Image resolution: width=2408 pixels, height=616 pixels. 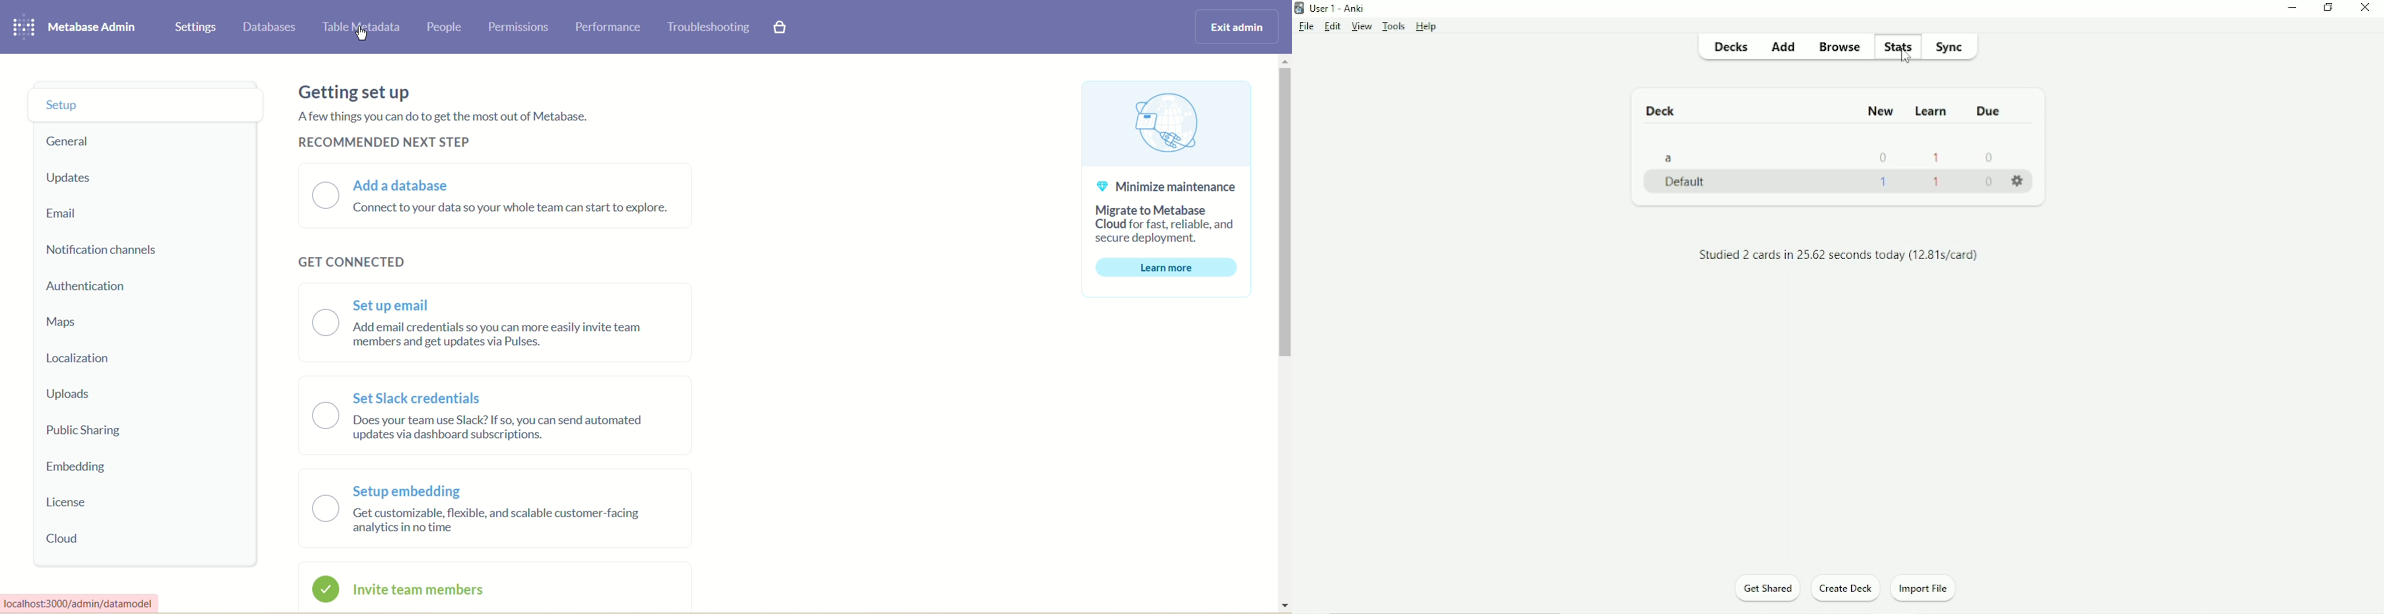 I want to click on cloud, so click(x=64, y=539).